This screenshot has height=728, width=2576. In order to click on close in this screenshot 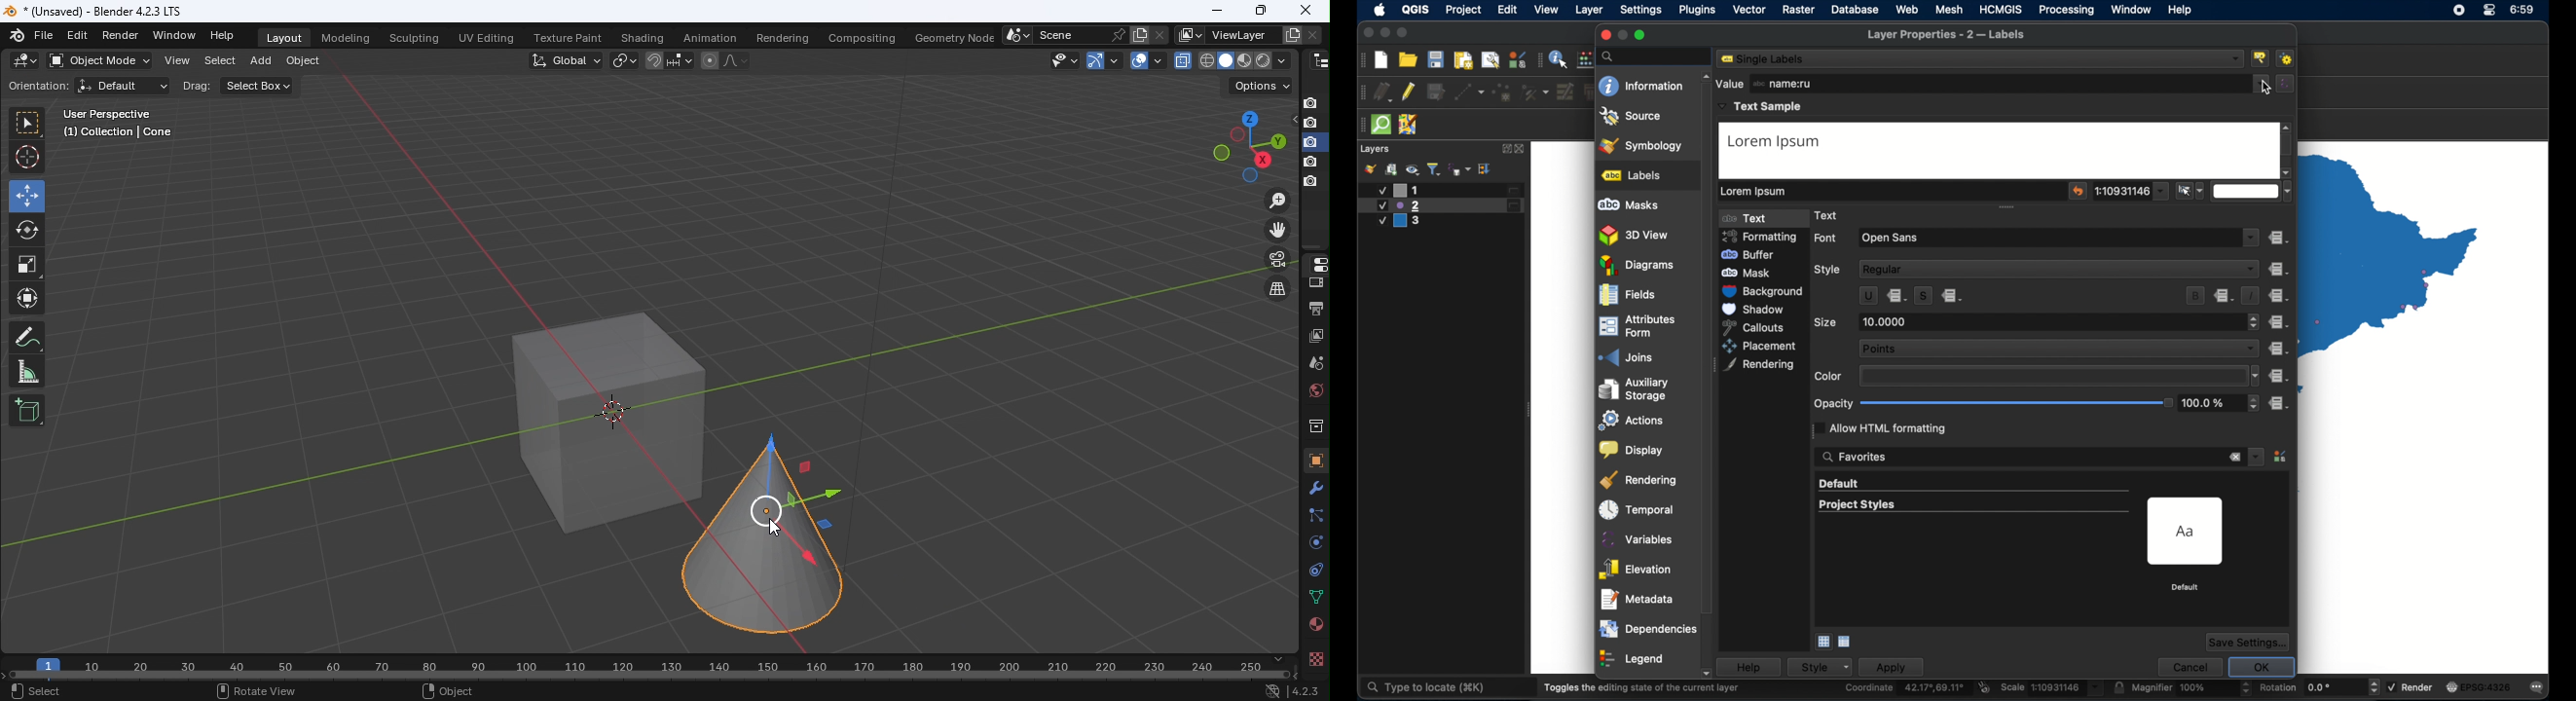, I will do `click(1366, 33)`.